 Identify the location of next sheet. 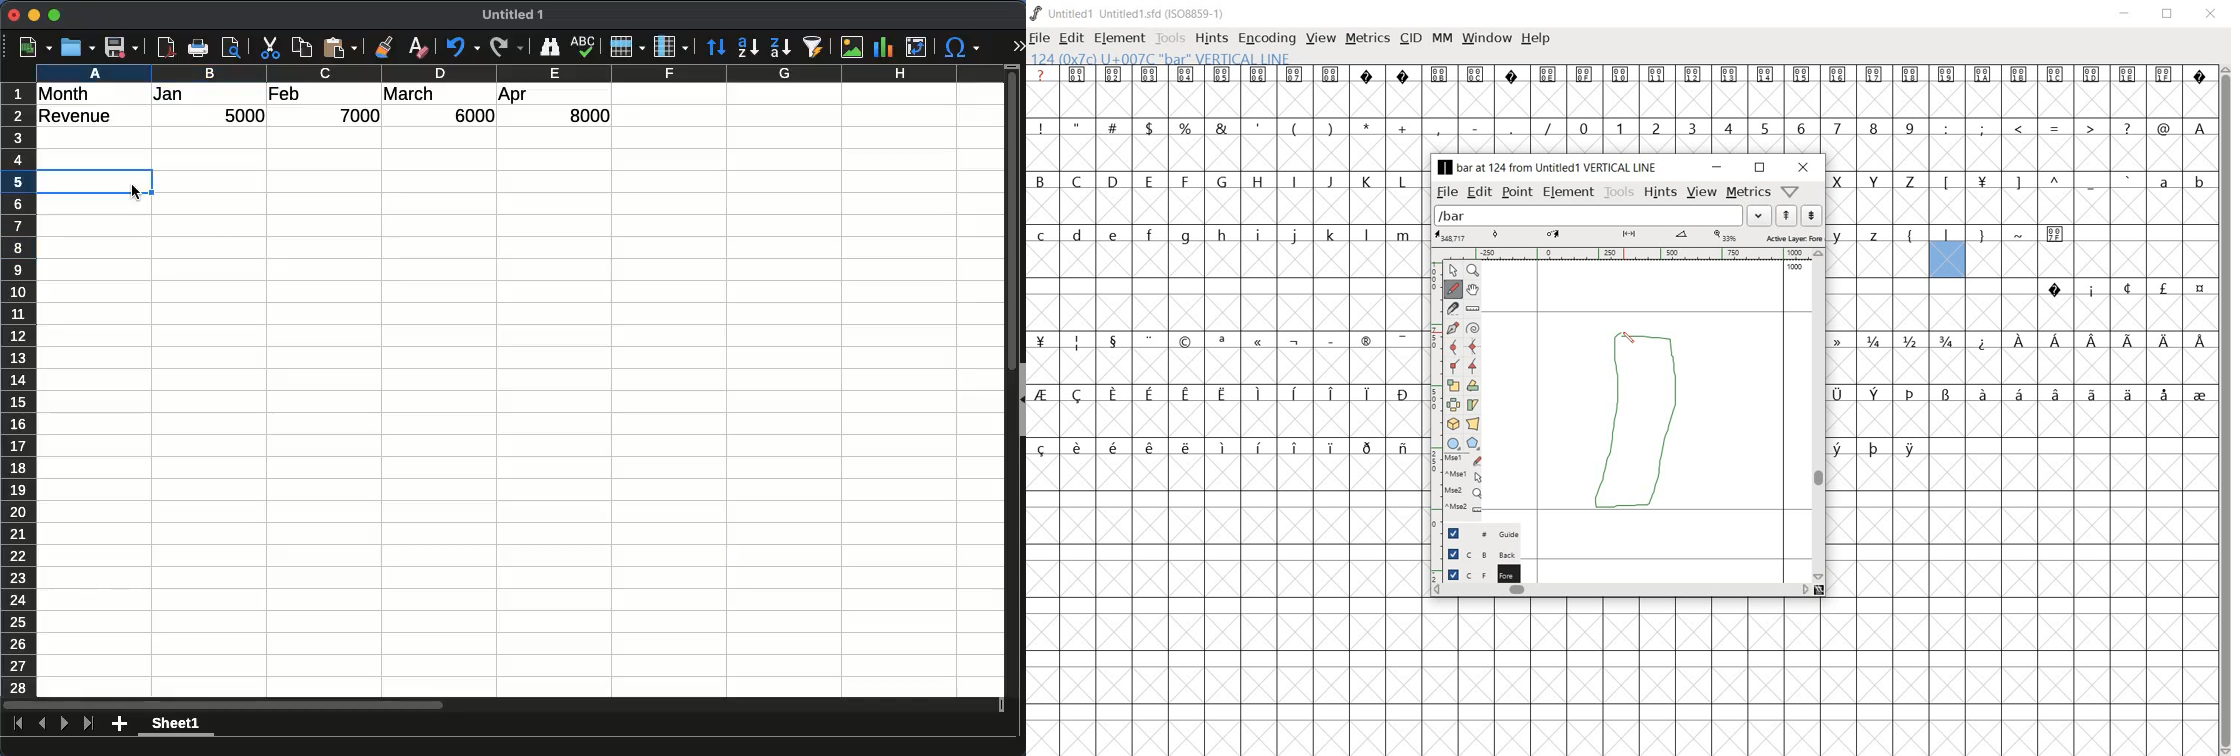
(65, 723).